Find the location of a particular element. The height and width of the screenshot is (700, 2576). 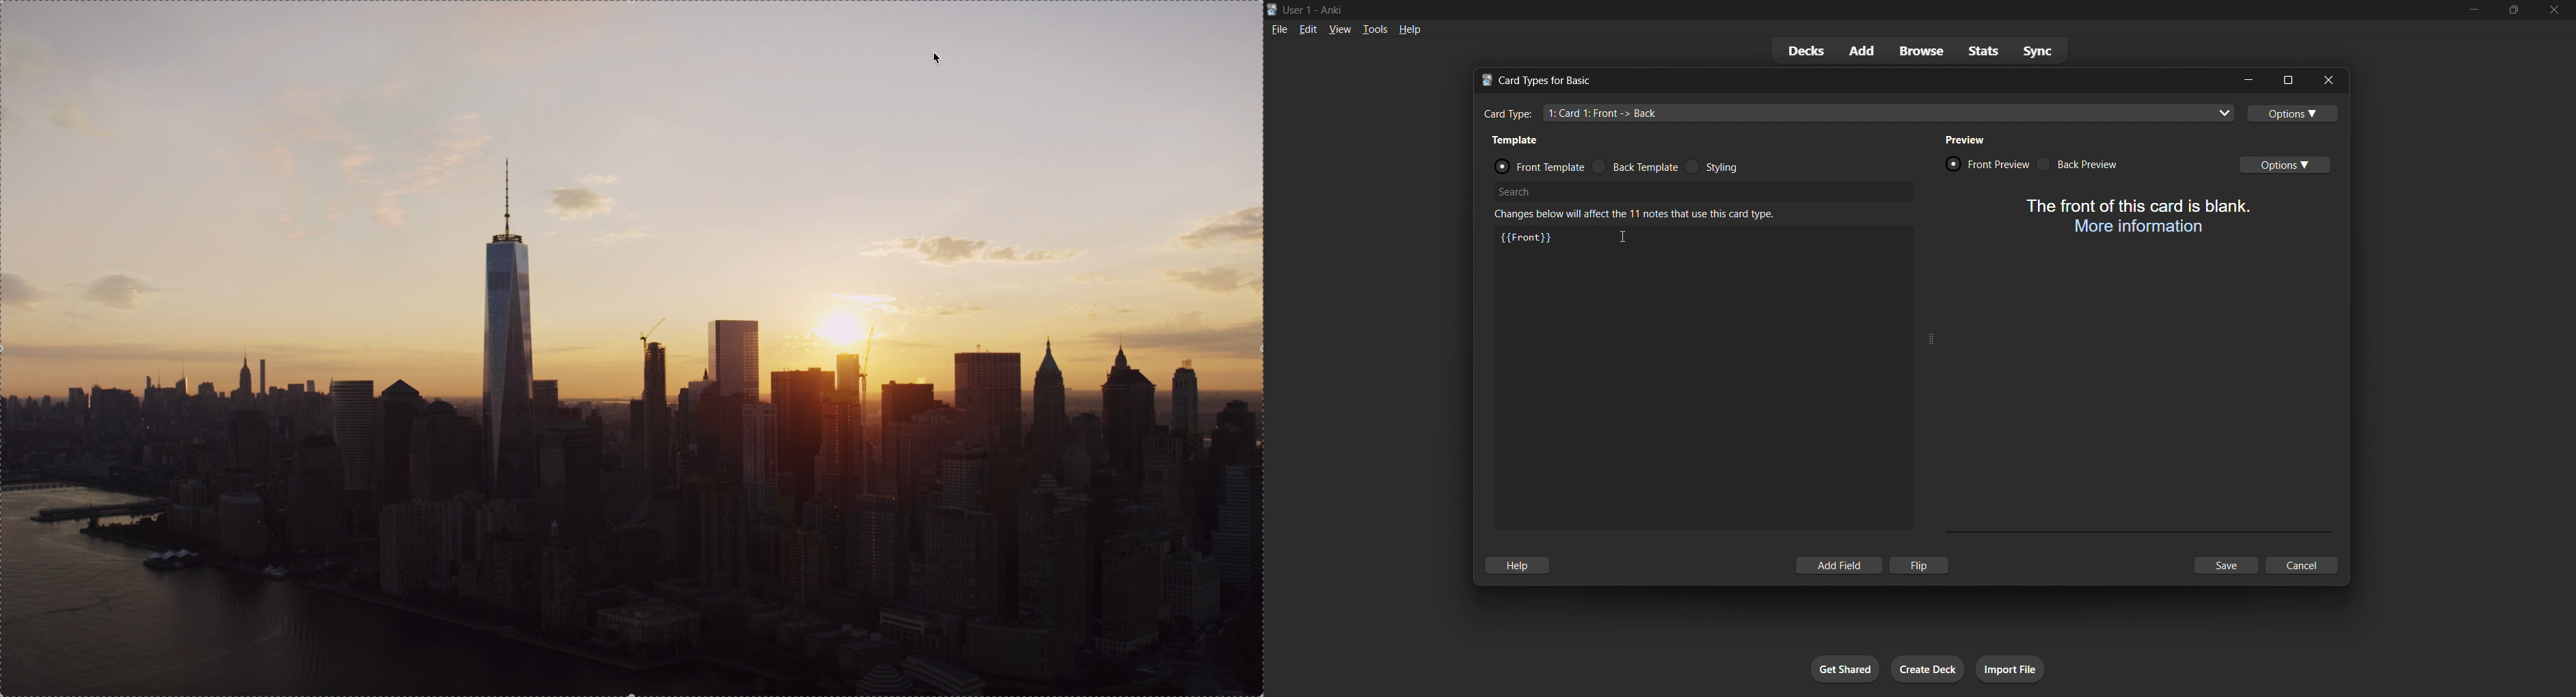

back preview is located at coordinates (2087, 165).